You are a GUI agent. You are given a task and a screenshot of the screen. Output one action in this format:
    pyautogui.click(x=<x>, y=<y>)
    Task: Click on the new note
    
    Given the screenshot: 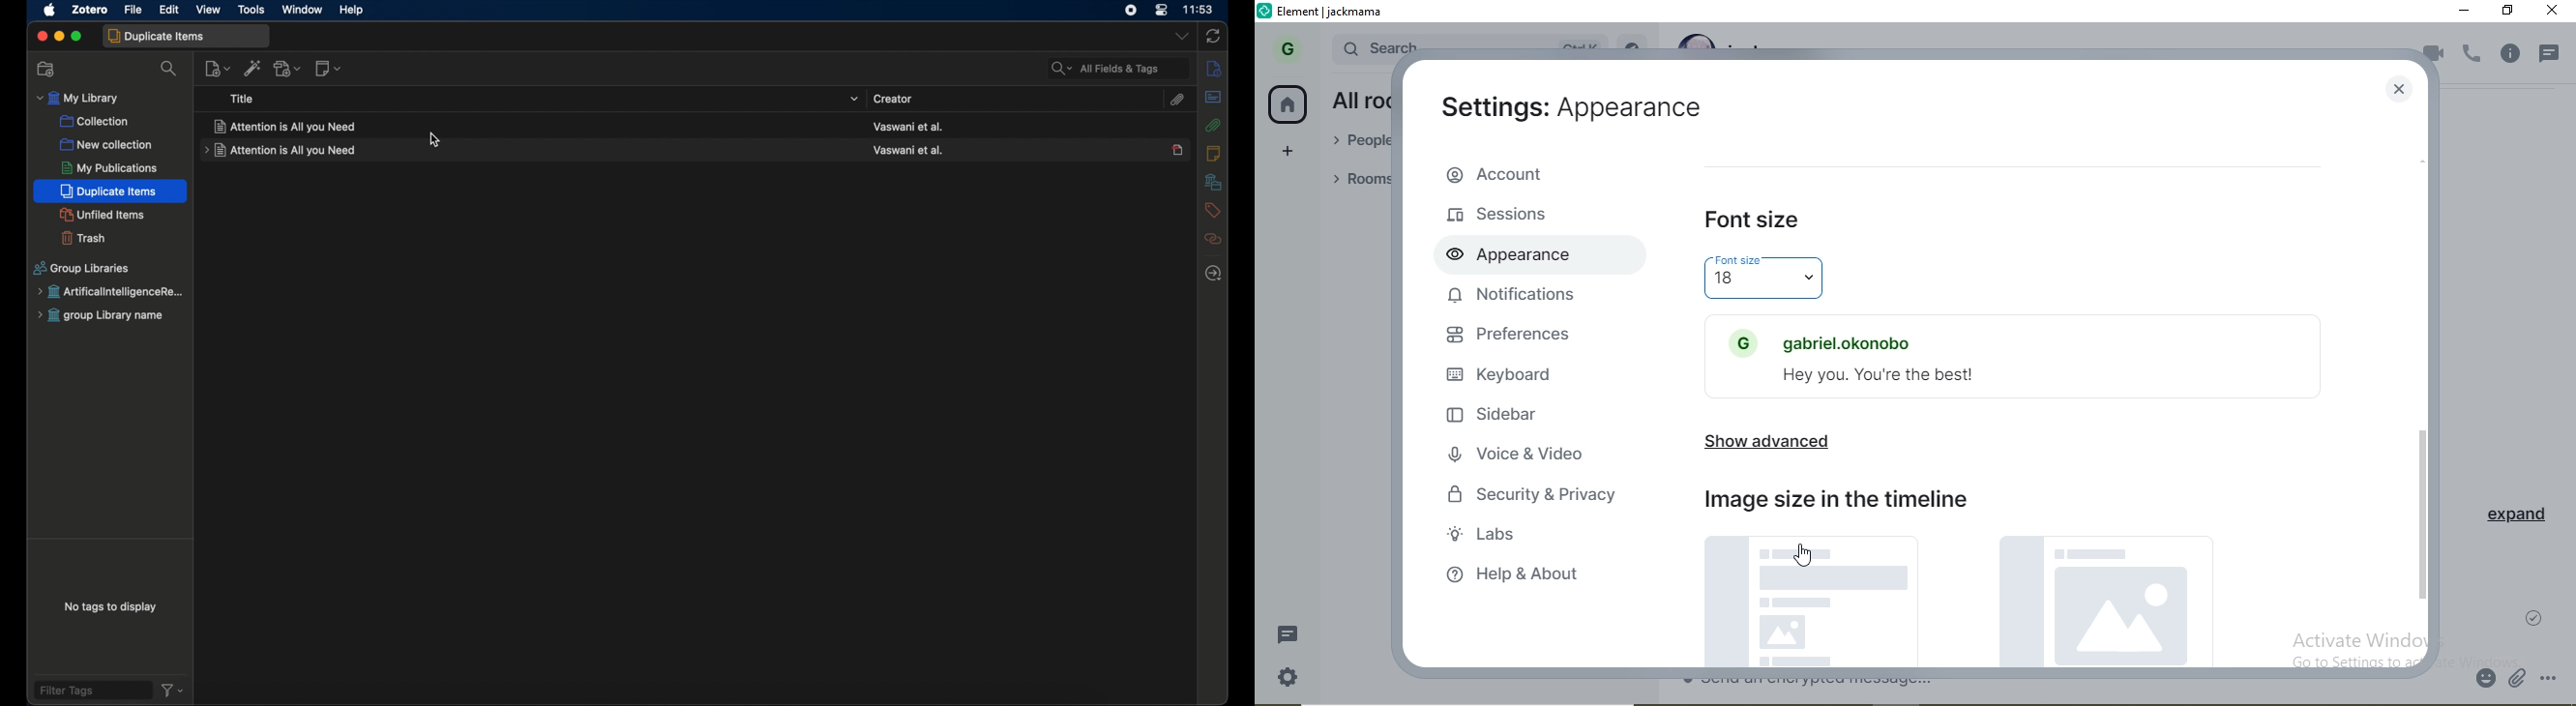 What is the action you would take?
    pyautogui.click(x=329, y=69)
    